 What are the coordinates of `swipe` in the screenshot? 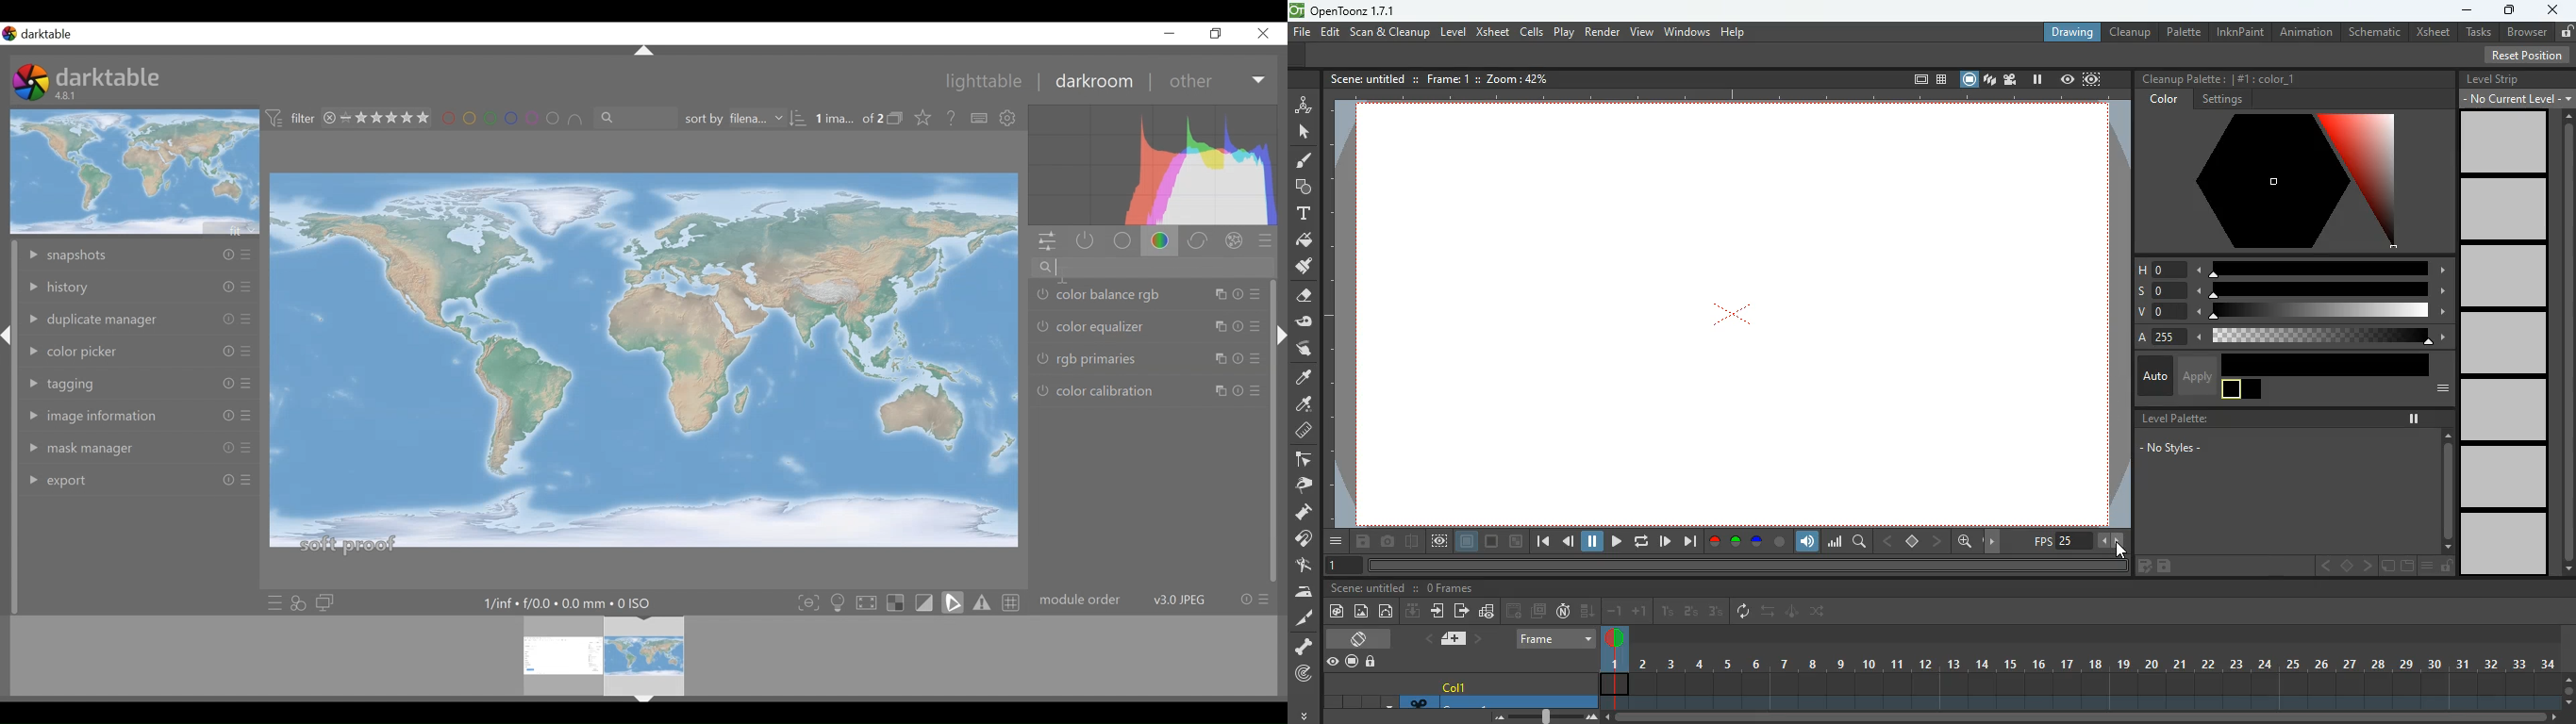 It's located at (1304, 348).